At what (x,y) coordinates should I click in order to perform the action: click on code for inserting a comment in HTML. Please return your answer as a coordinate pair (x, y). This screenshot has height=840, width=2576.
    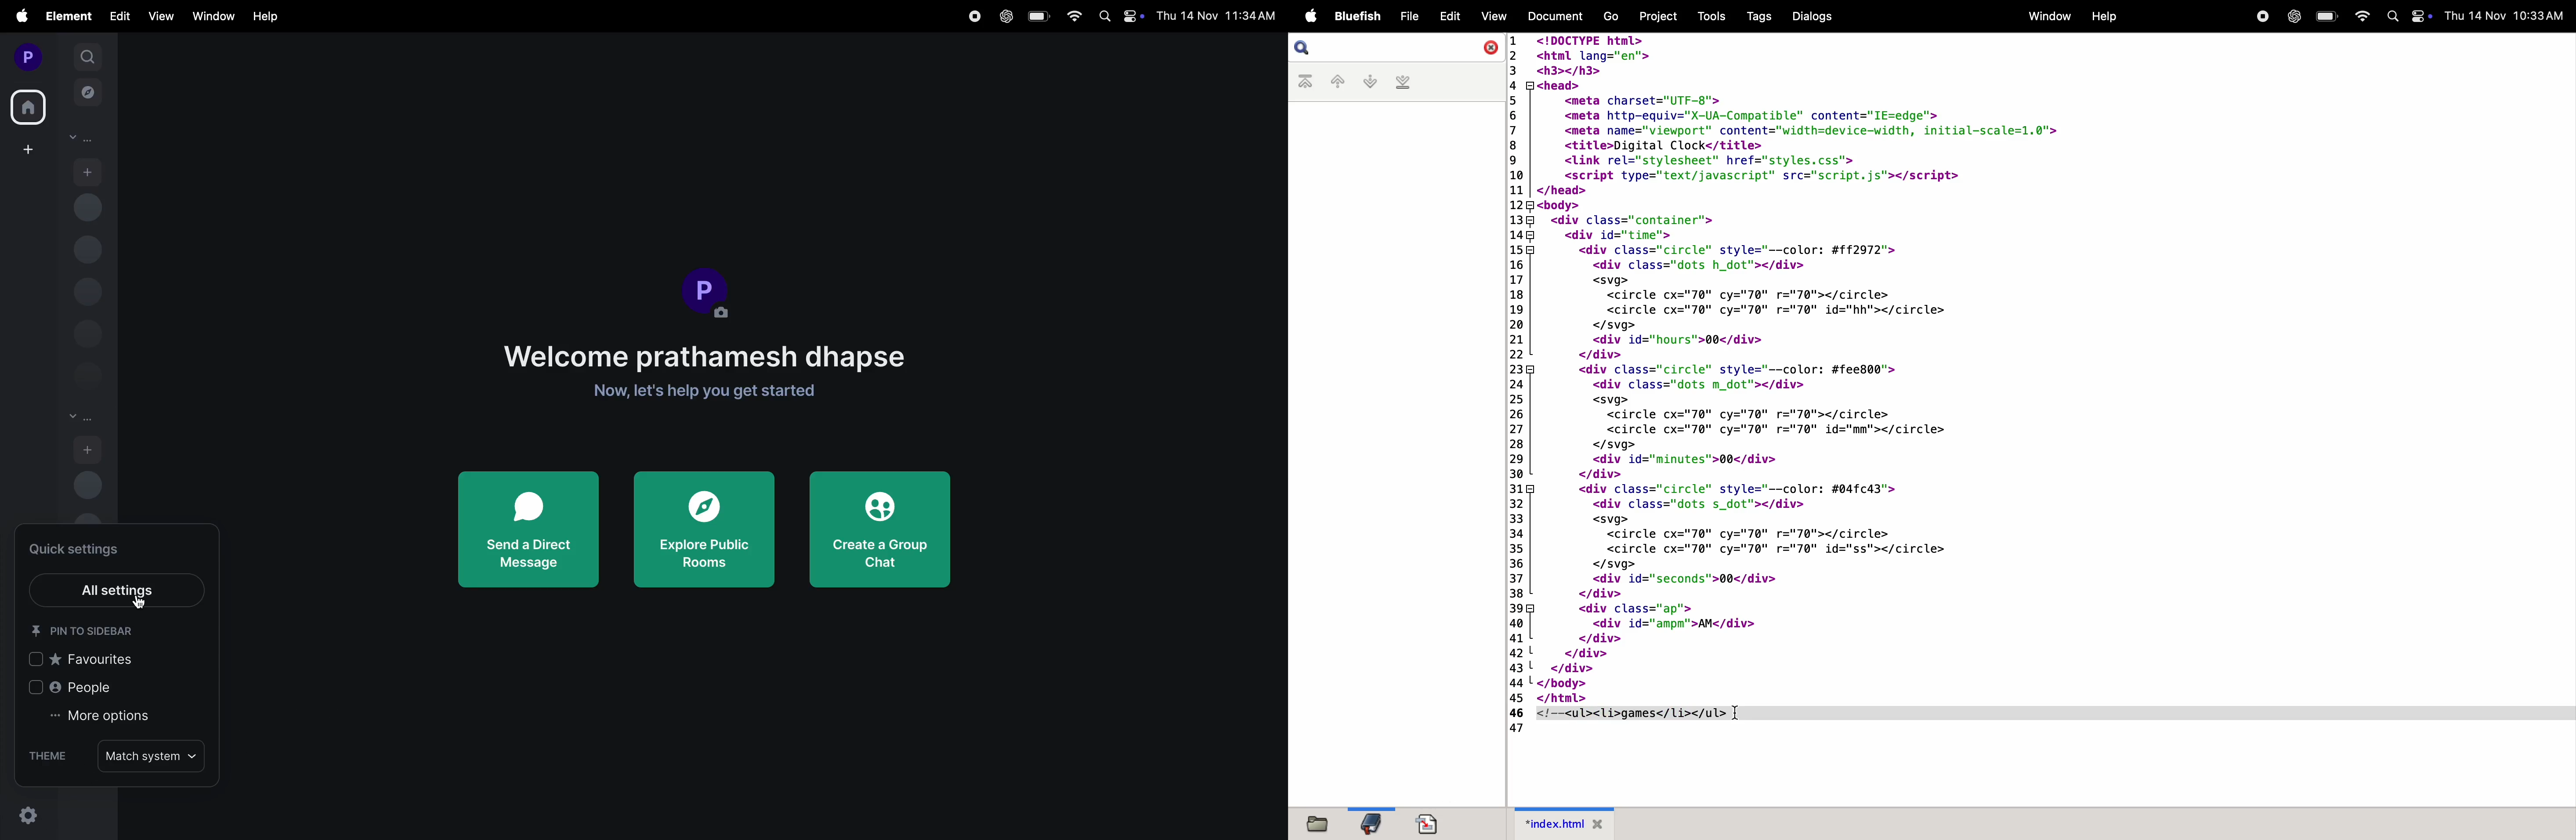
    Looking at the image, I should click on (1909, 389).